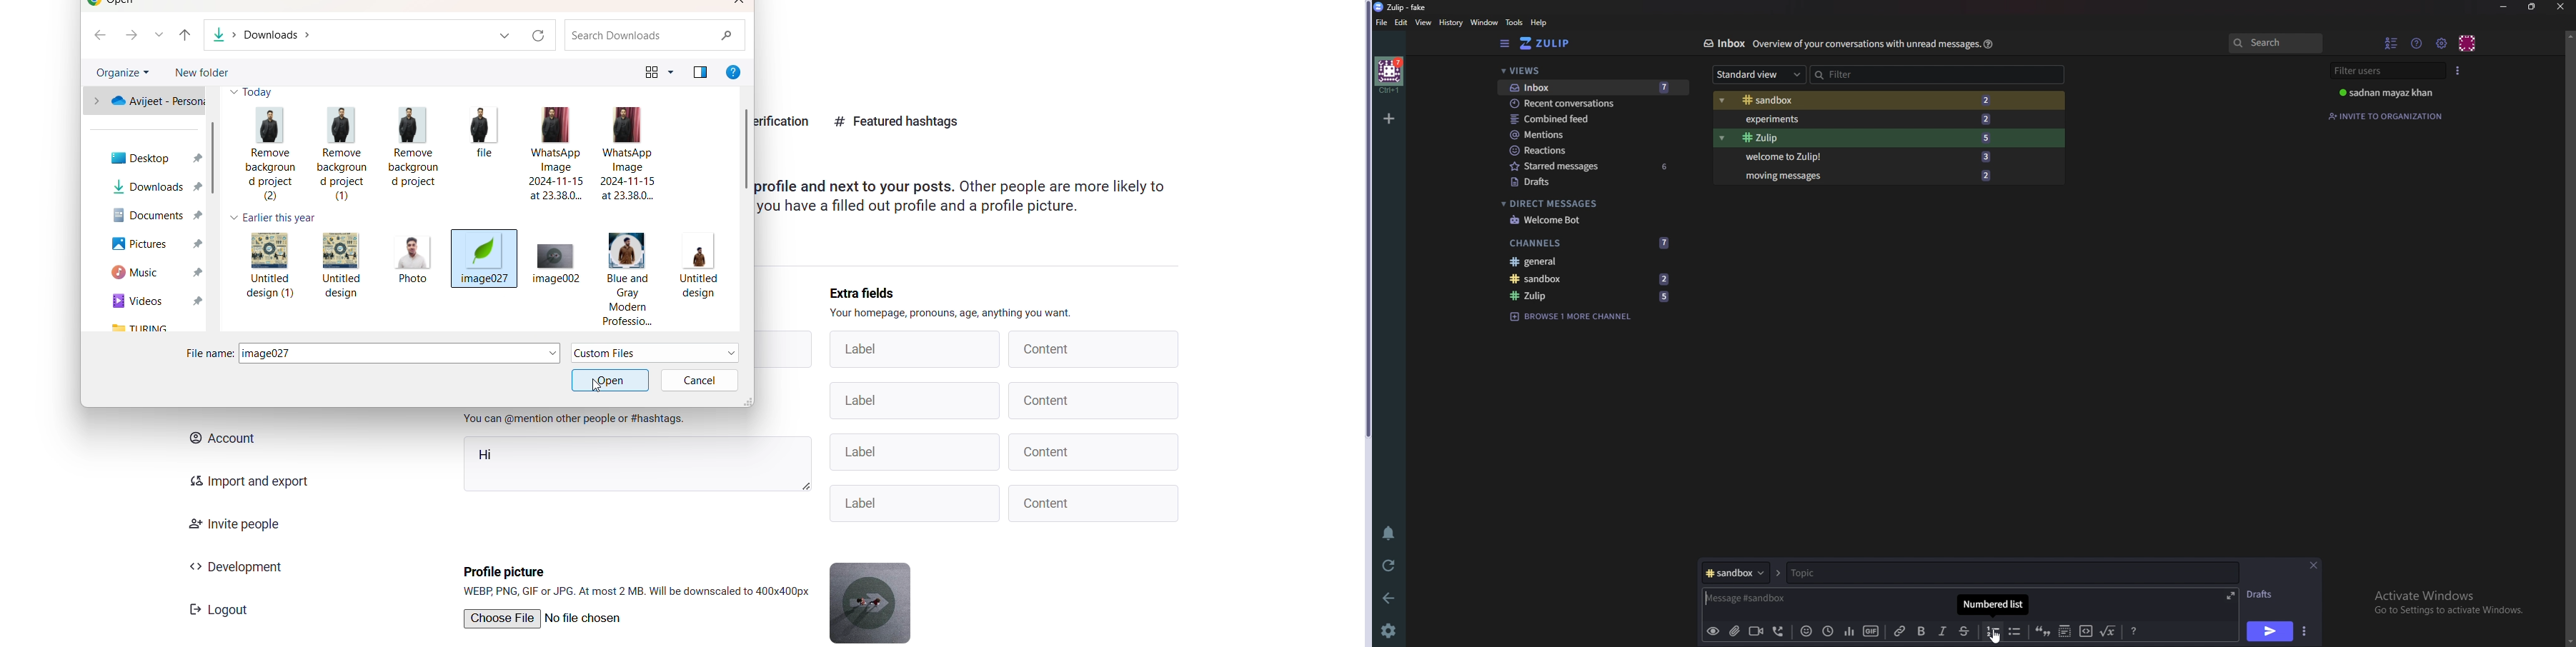  I want to click on Reload, so click(1391, 564).